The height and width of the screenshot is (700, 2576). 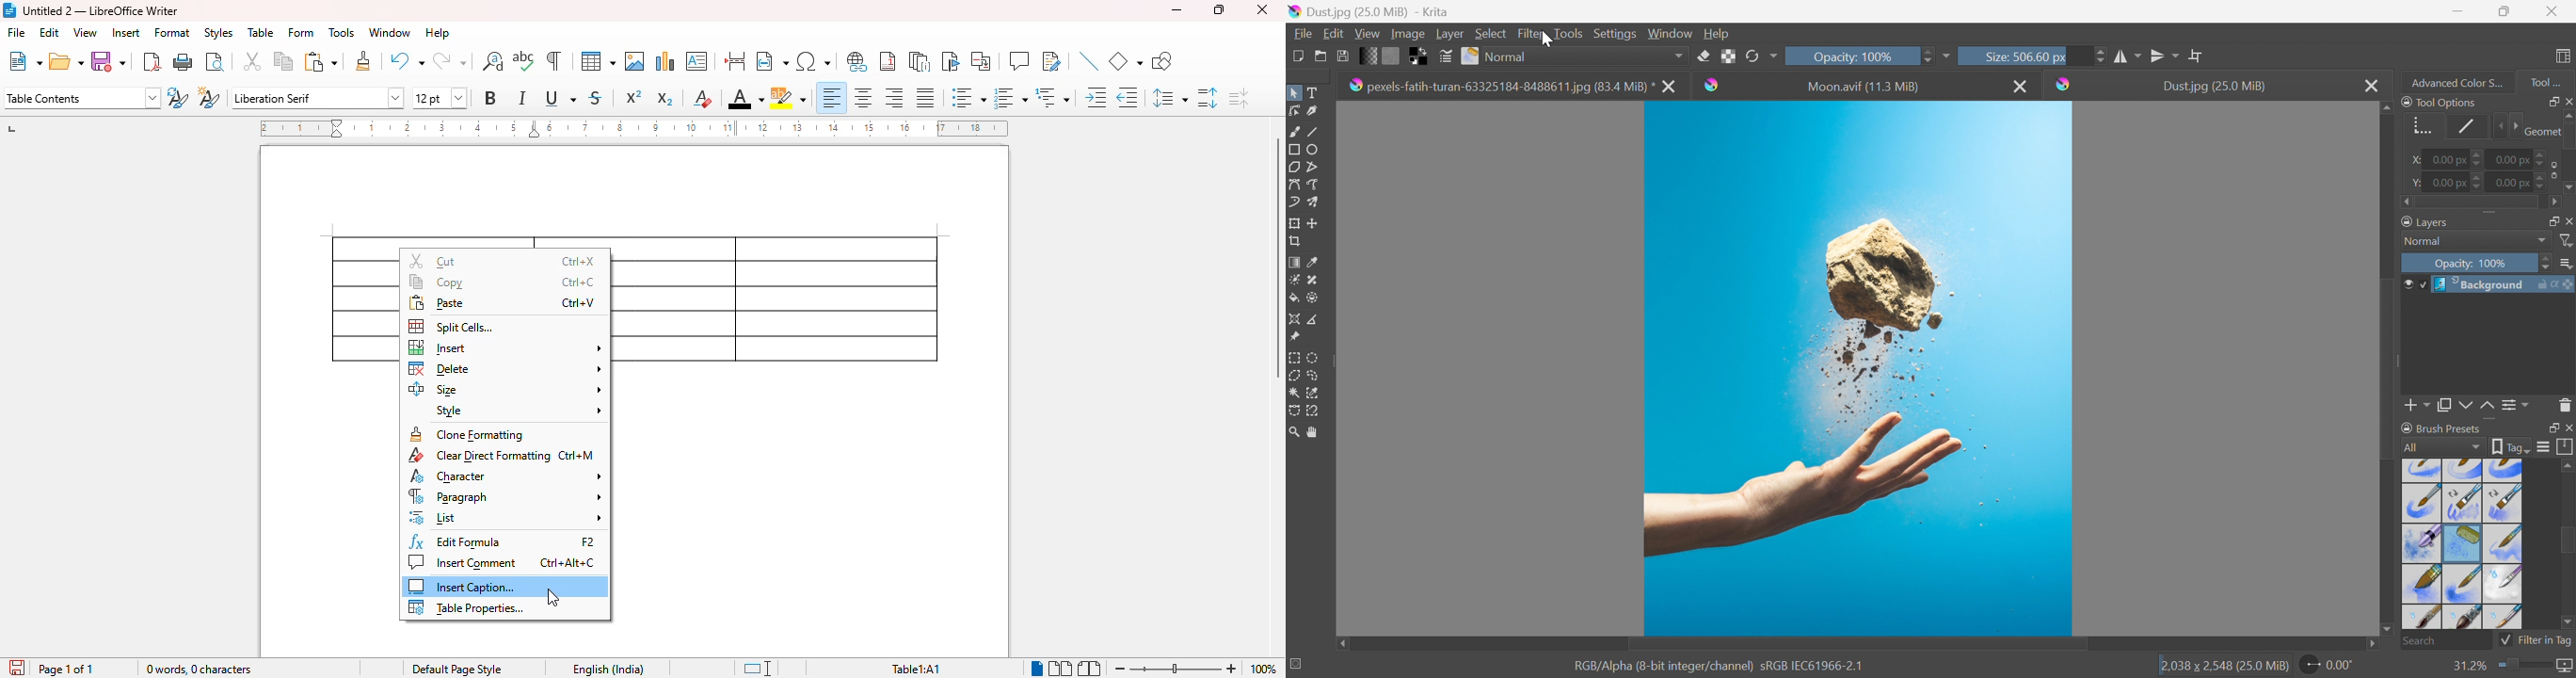 What do you see at coordinates (781, 299) in the screenshot?
I see `table` at bounding box center [781, 299].